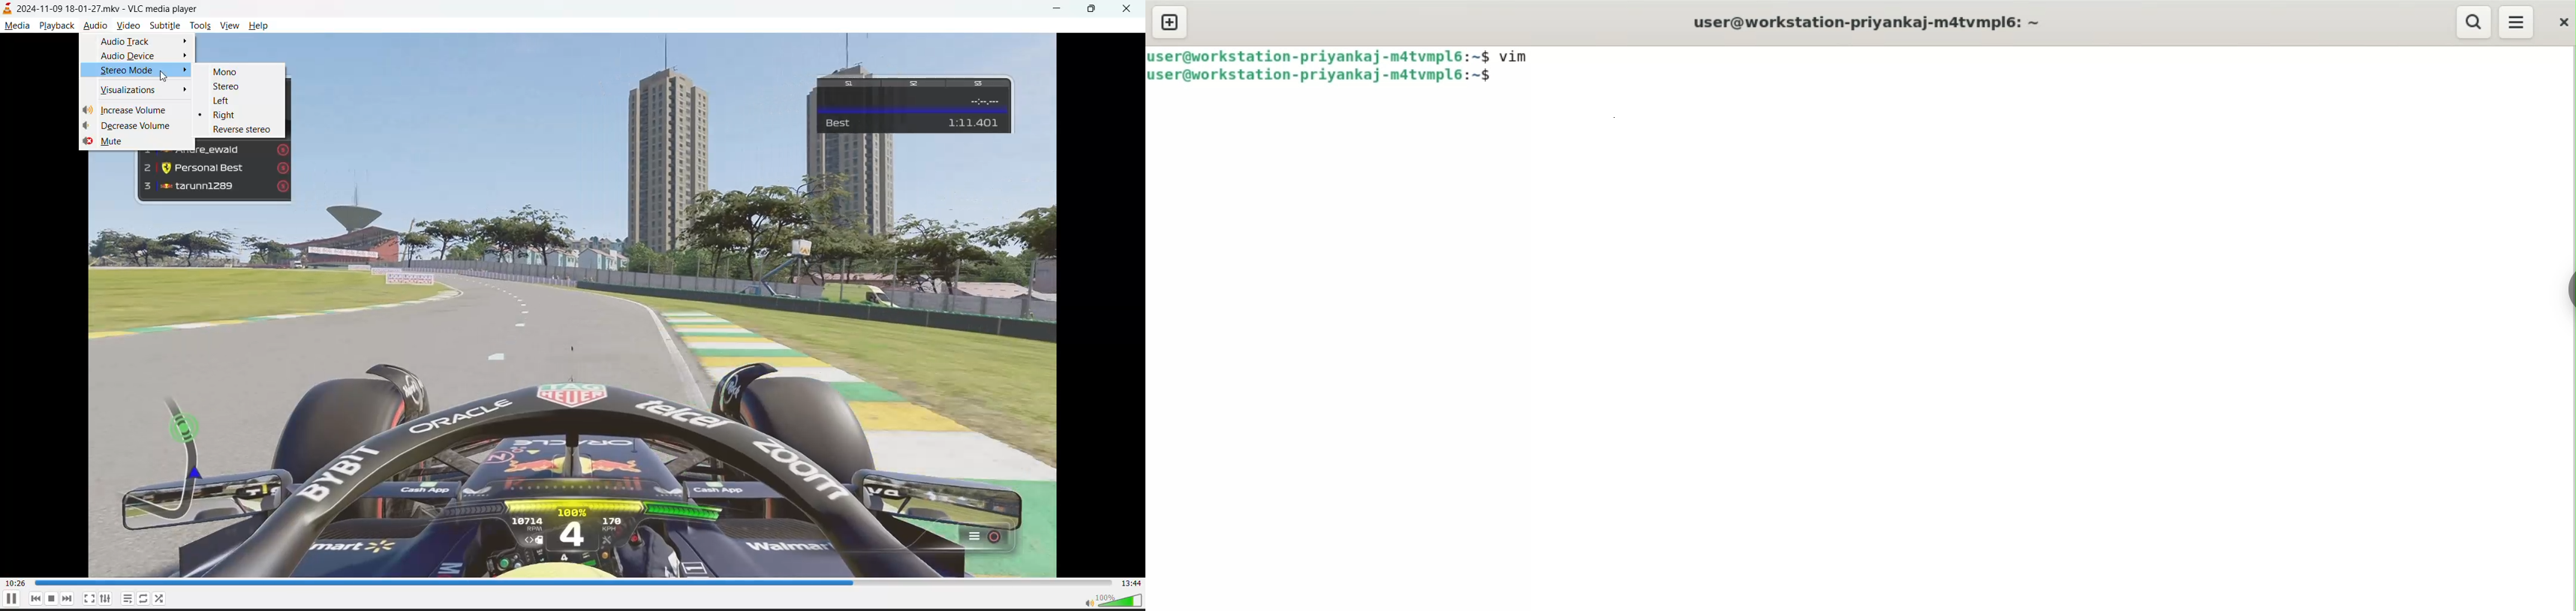  What do you see at coordinates (246, 48) in the screenshot?
I see `preview` at bounding box center [246, 48].